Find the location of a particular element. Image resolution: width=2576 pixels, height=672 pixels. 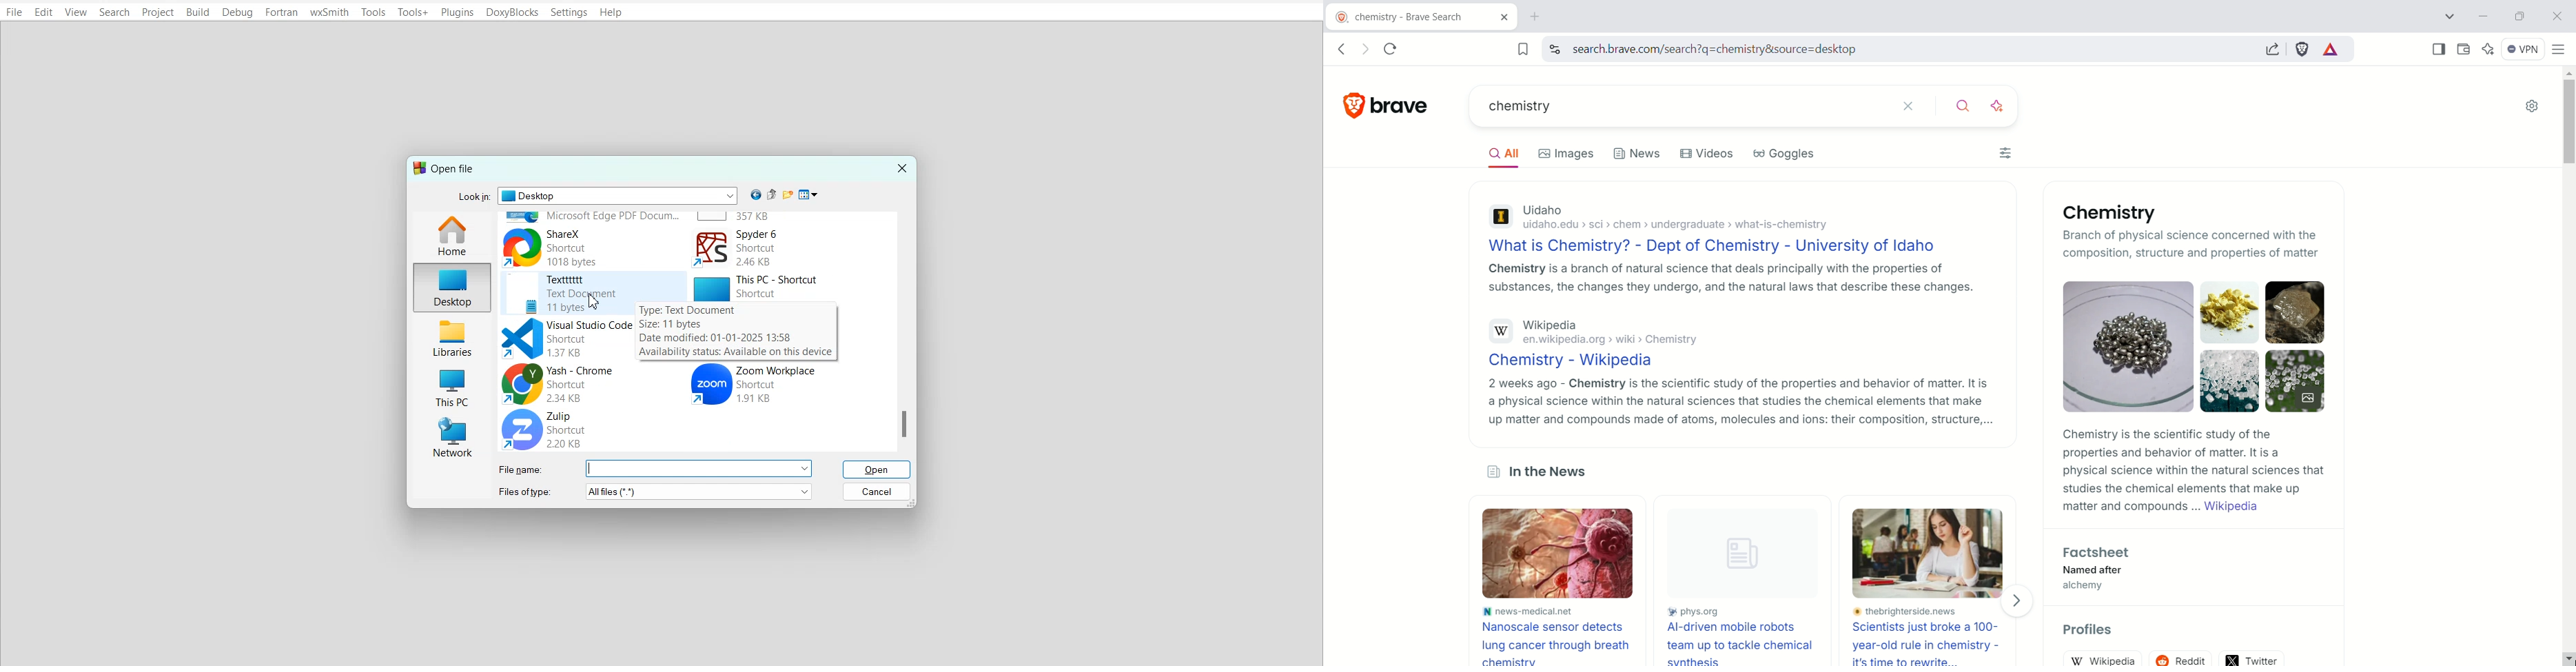

Zoom is located at coordinates (779, 384).